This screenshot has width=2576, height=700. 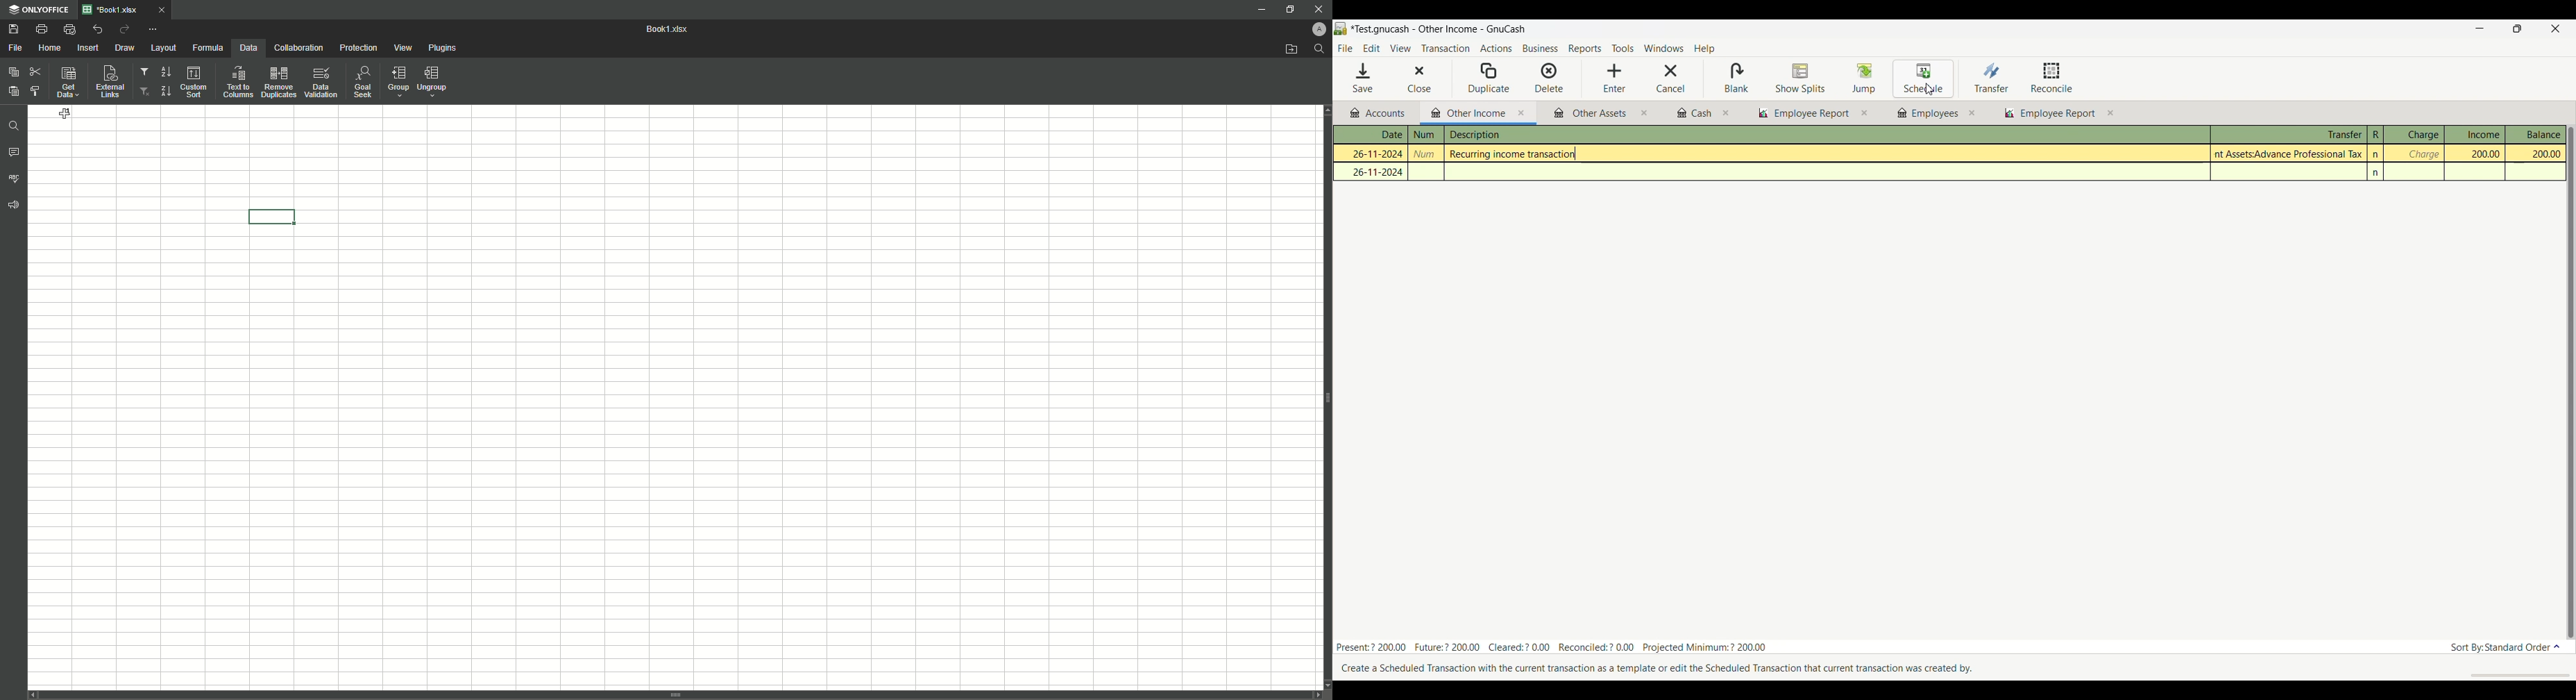 What do you see at coordinates (1489, 78) in the screenshot?
I see `Duplicate` at bounding box center [1489, 78].